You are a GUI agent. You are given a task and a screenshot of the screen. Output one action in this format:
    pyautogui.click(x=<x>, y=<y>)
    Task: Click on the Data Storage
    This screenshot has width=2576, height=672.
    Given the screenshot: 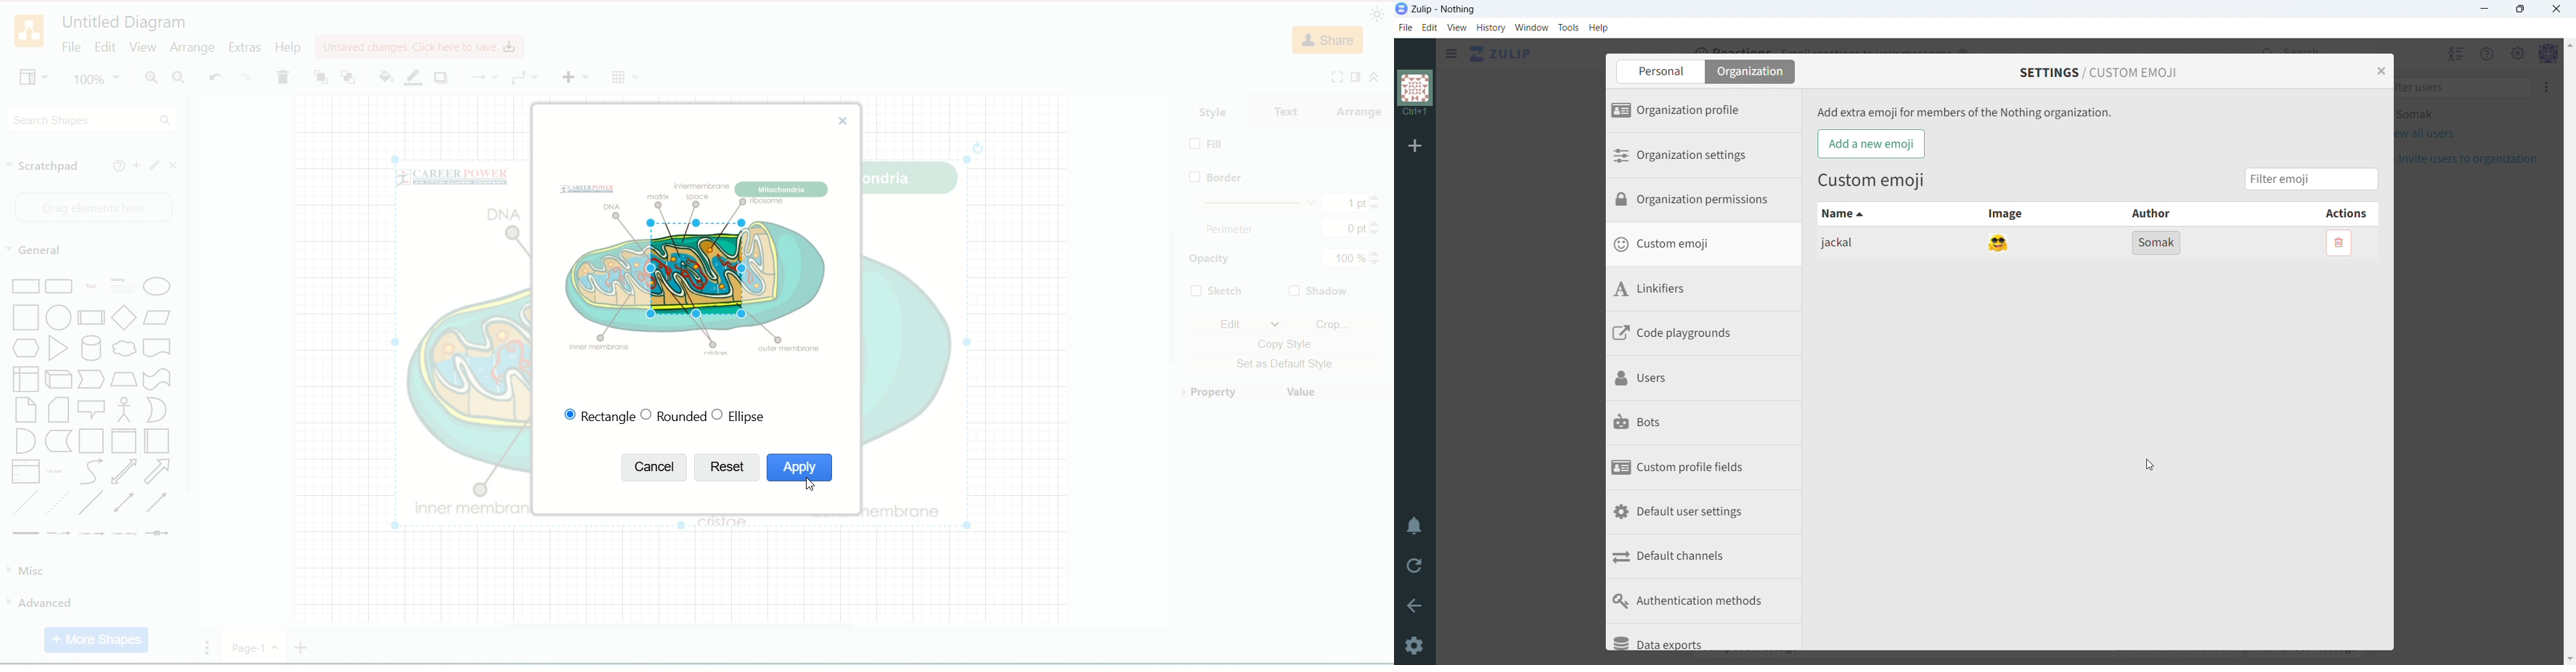 What is the action you would take?
    pyautogui.click(x=58, y=442)
    